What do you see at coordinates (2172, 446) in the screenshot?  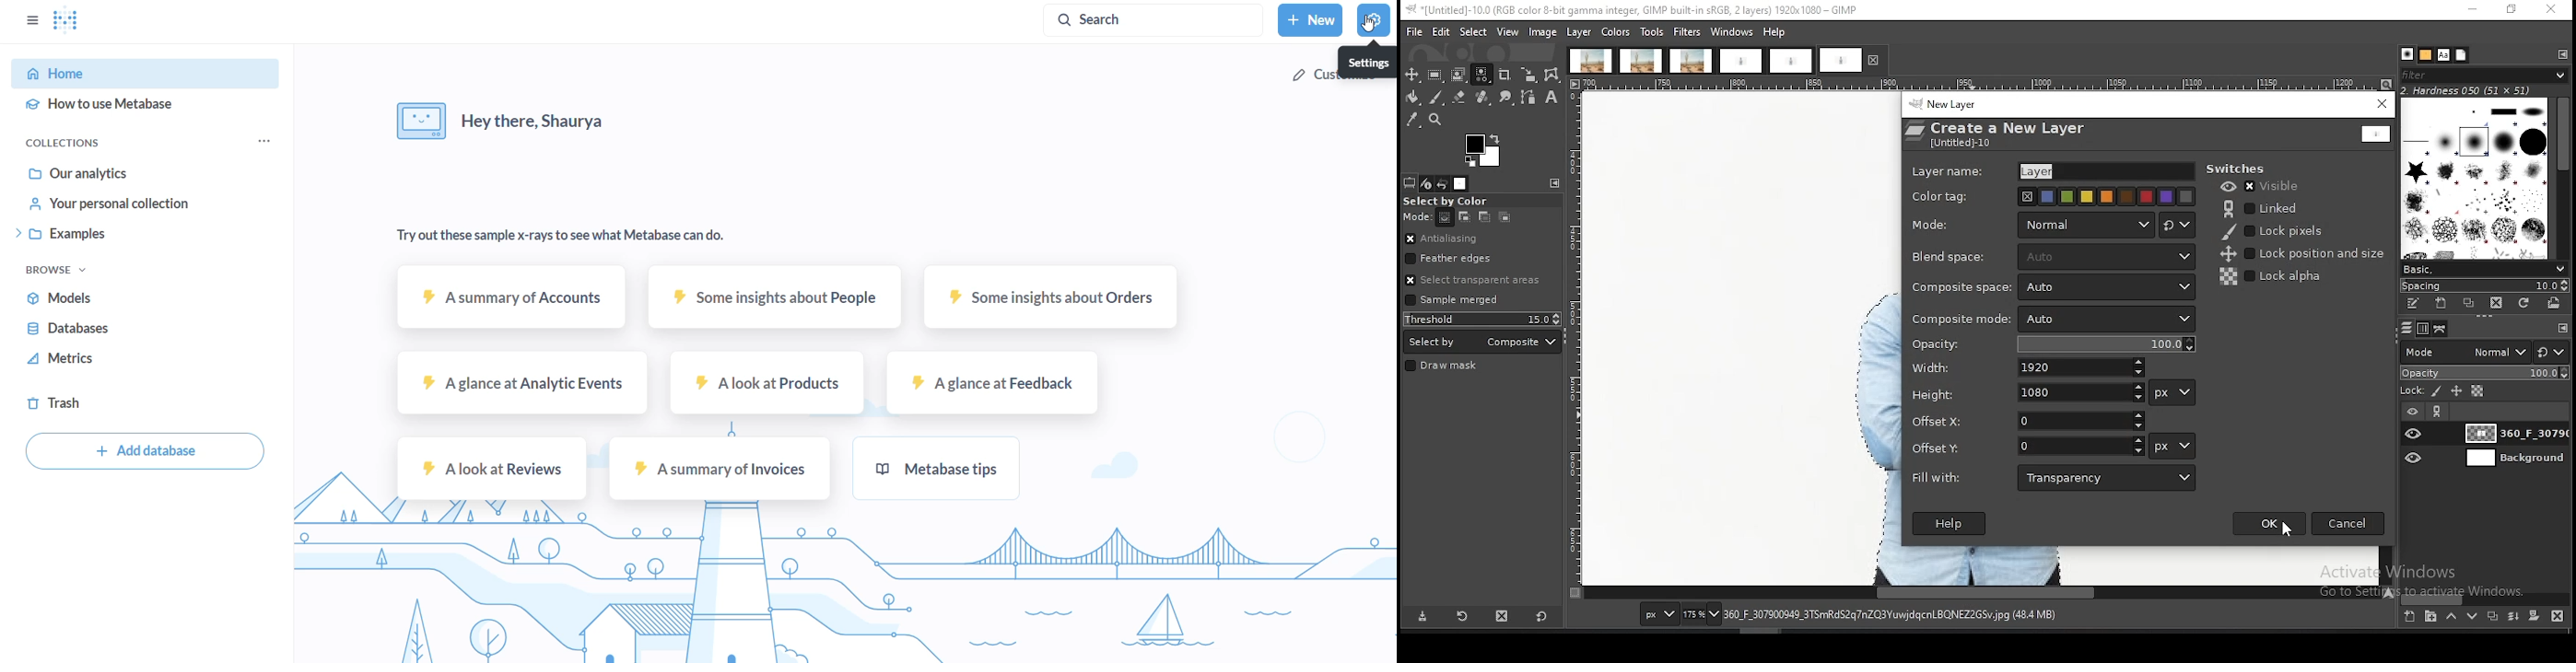 I see `units` at bounding box center [2172, 446].